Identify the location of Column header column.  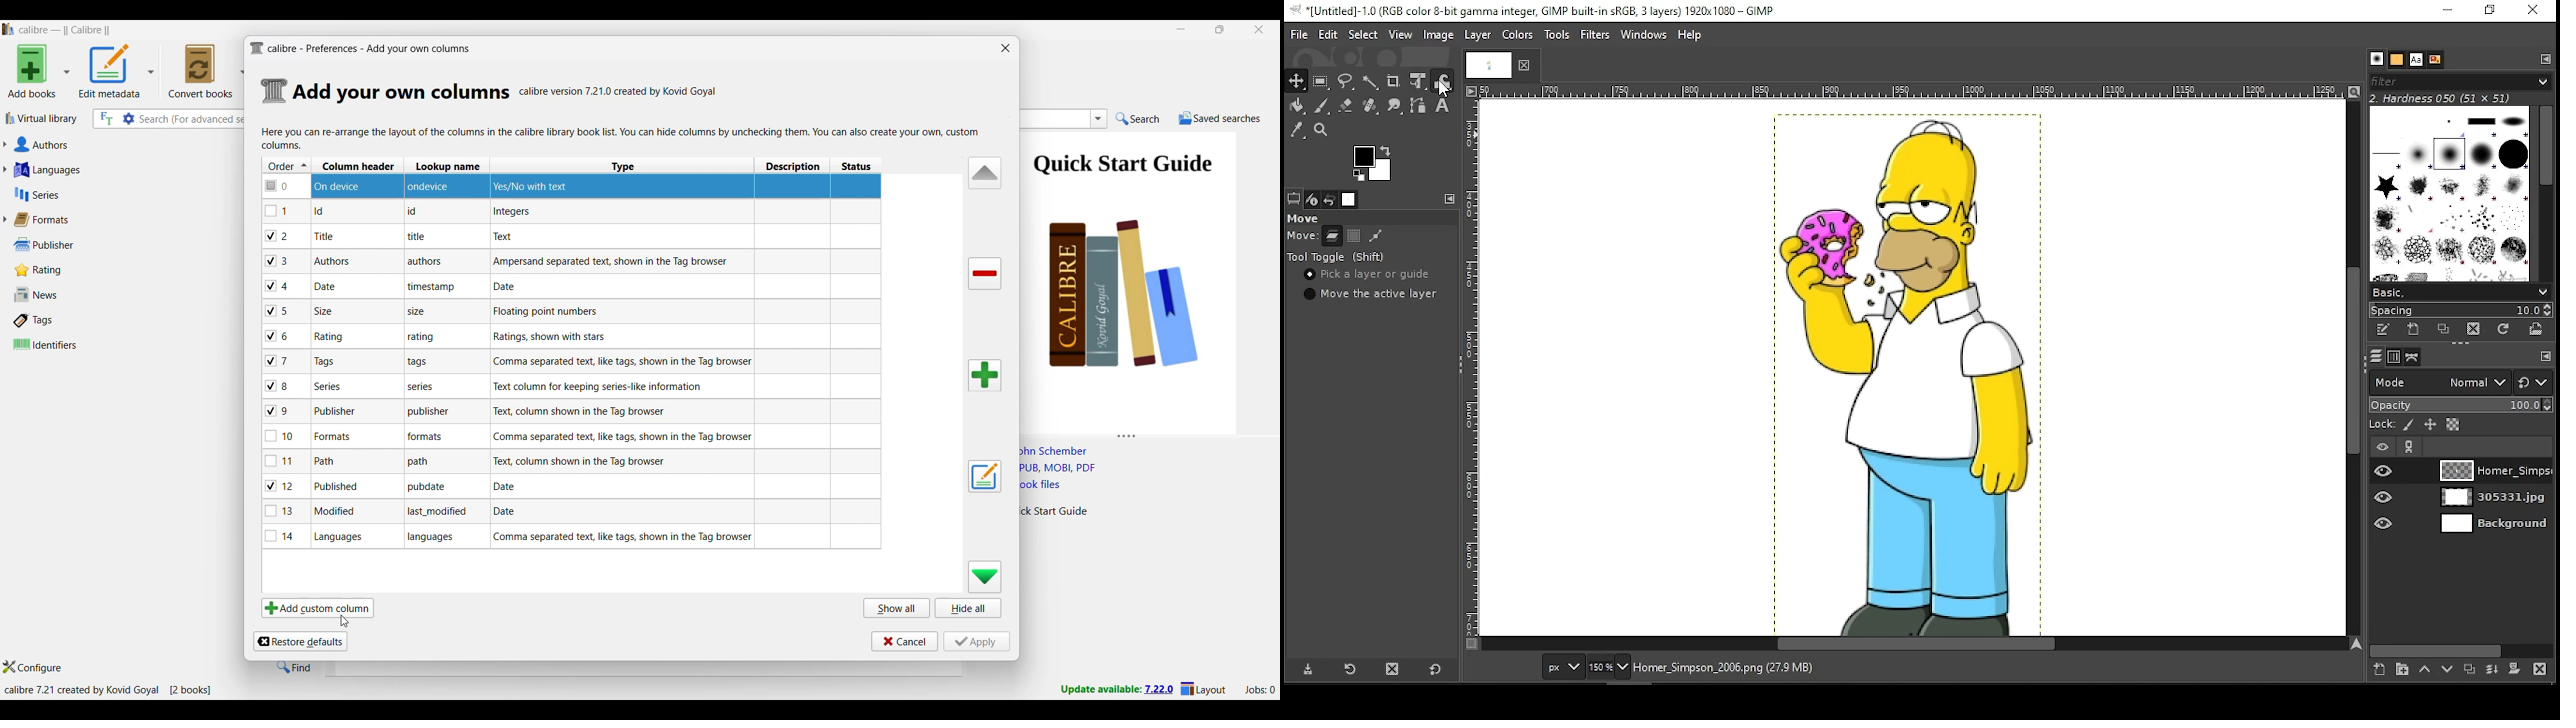
(358, 165).